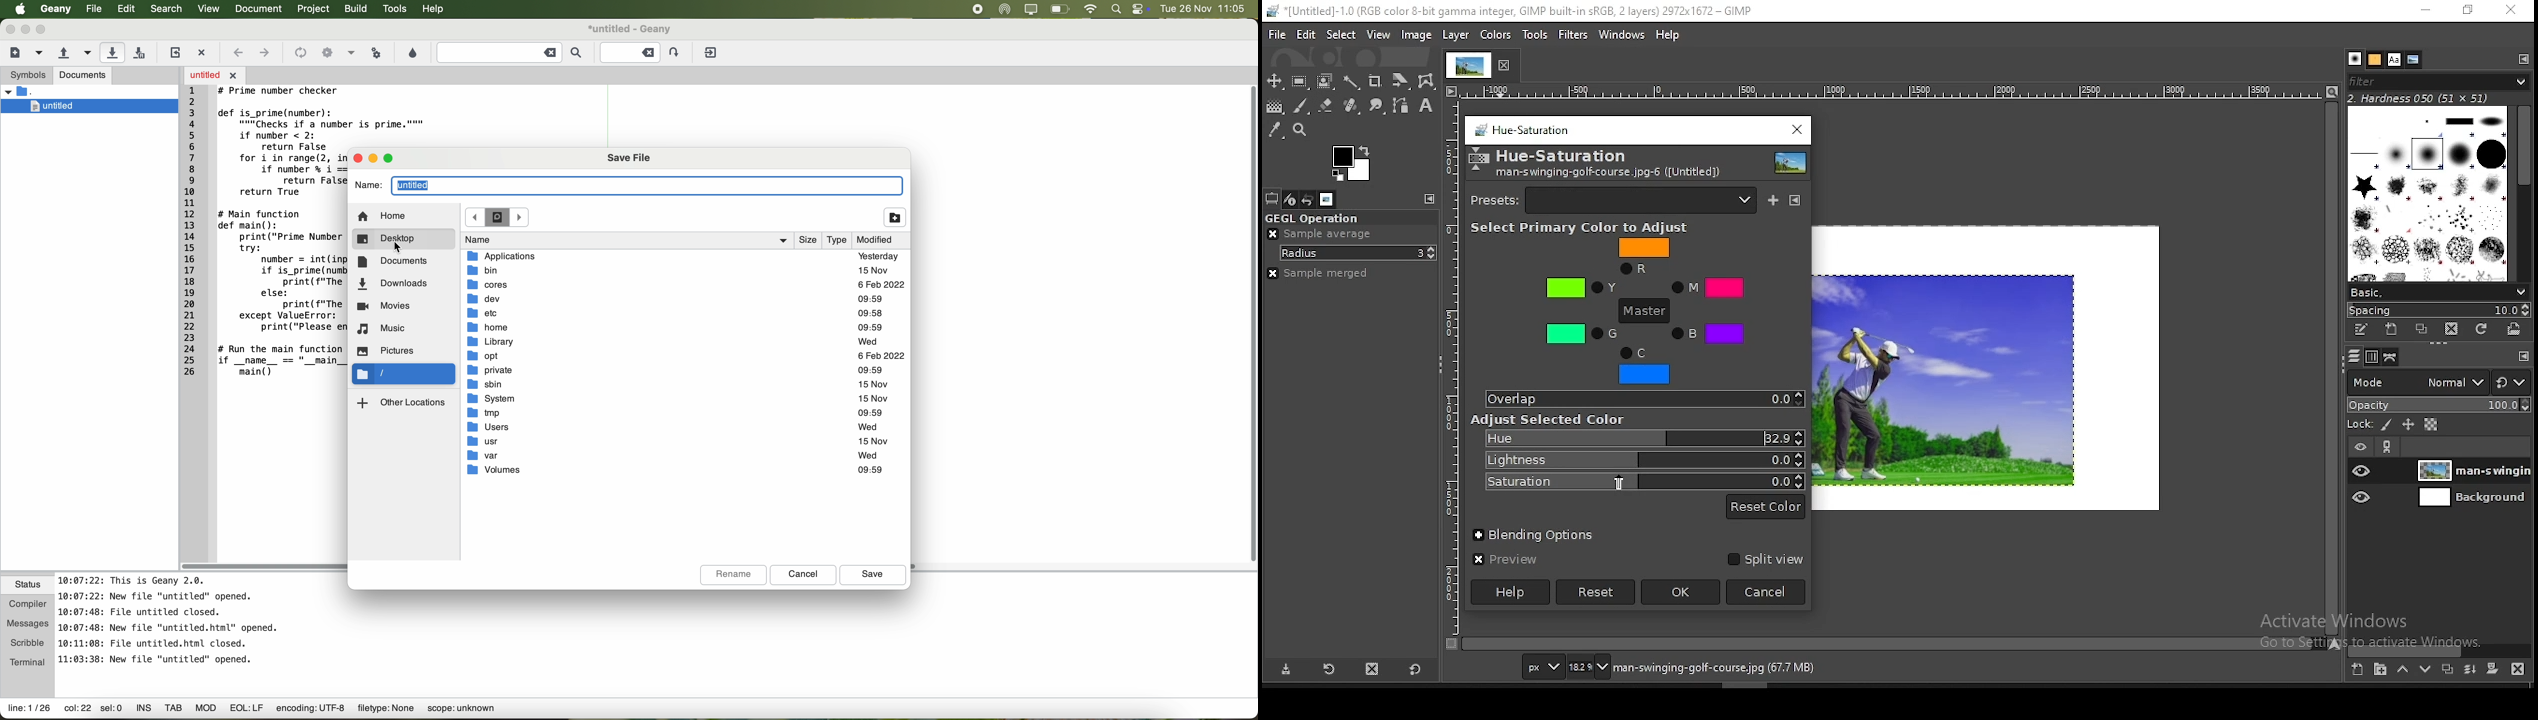 Image resolution: width=2548 pixels, height=728 pixels. Describe the element at coordinates (2353, 58) in the screenshot. I see `brushes` at that location.